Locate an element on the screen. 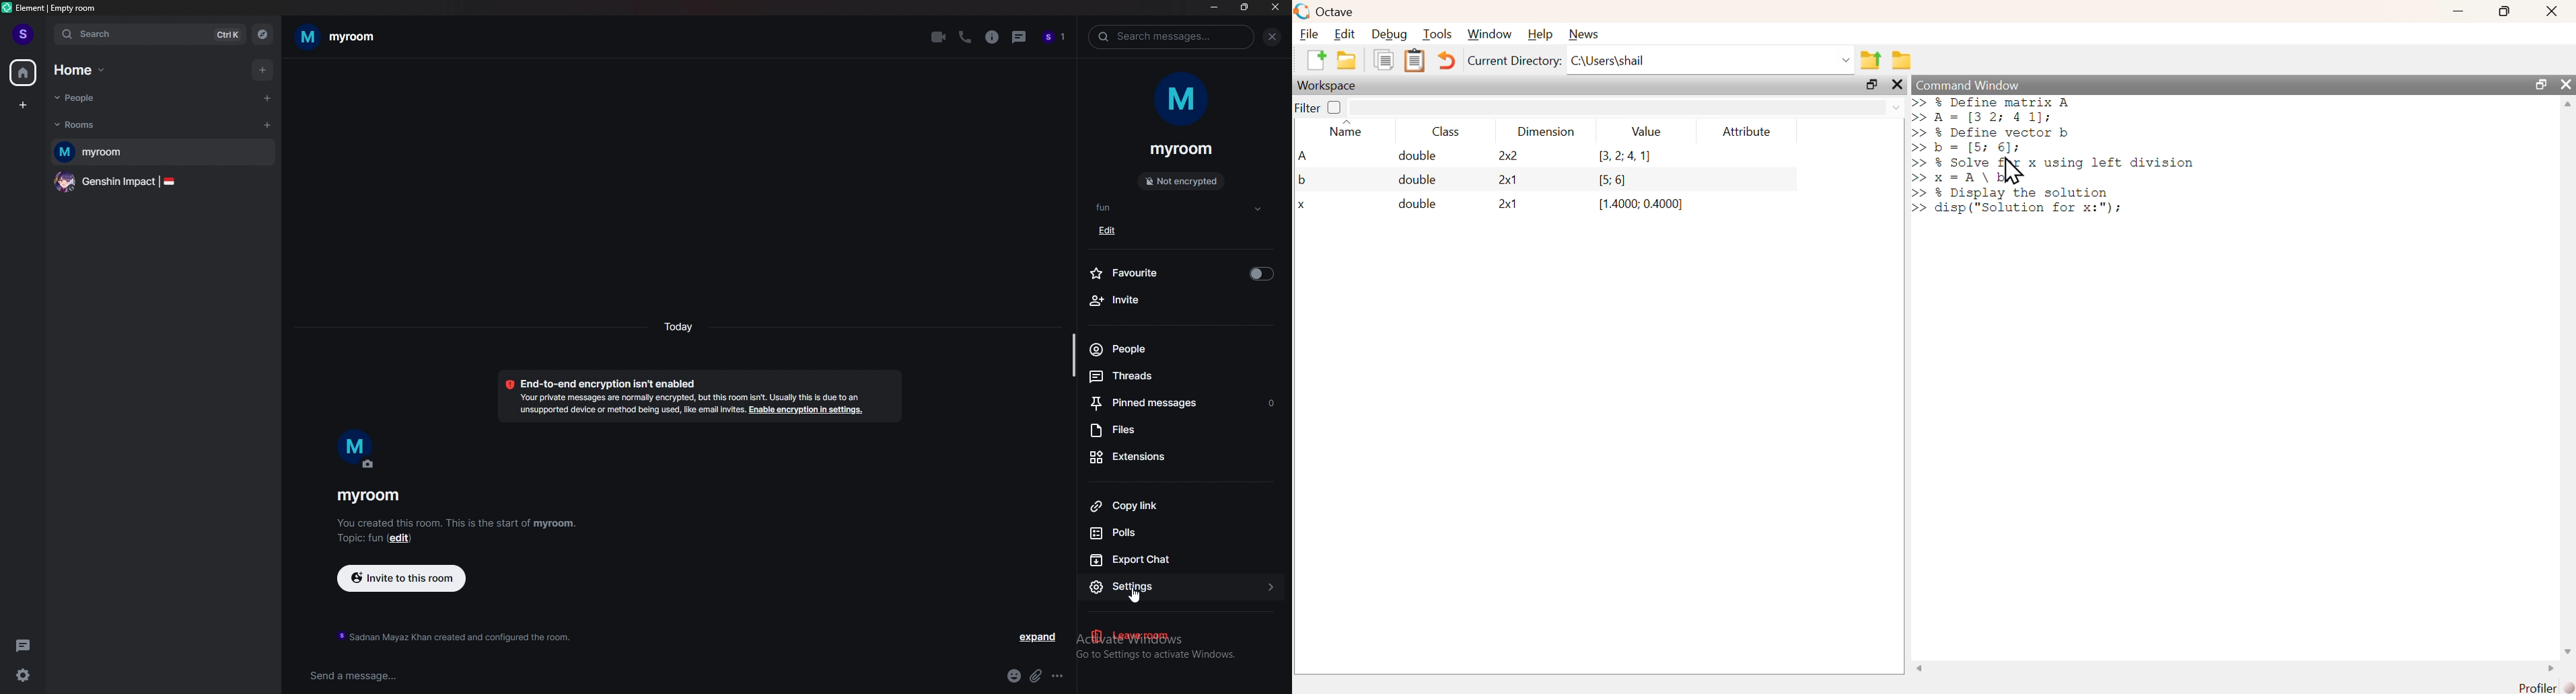 This screenshot has width=2576, height=700. class is located at coordinates (1444, 134).